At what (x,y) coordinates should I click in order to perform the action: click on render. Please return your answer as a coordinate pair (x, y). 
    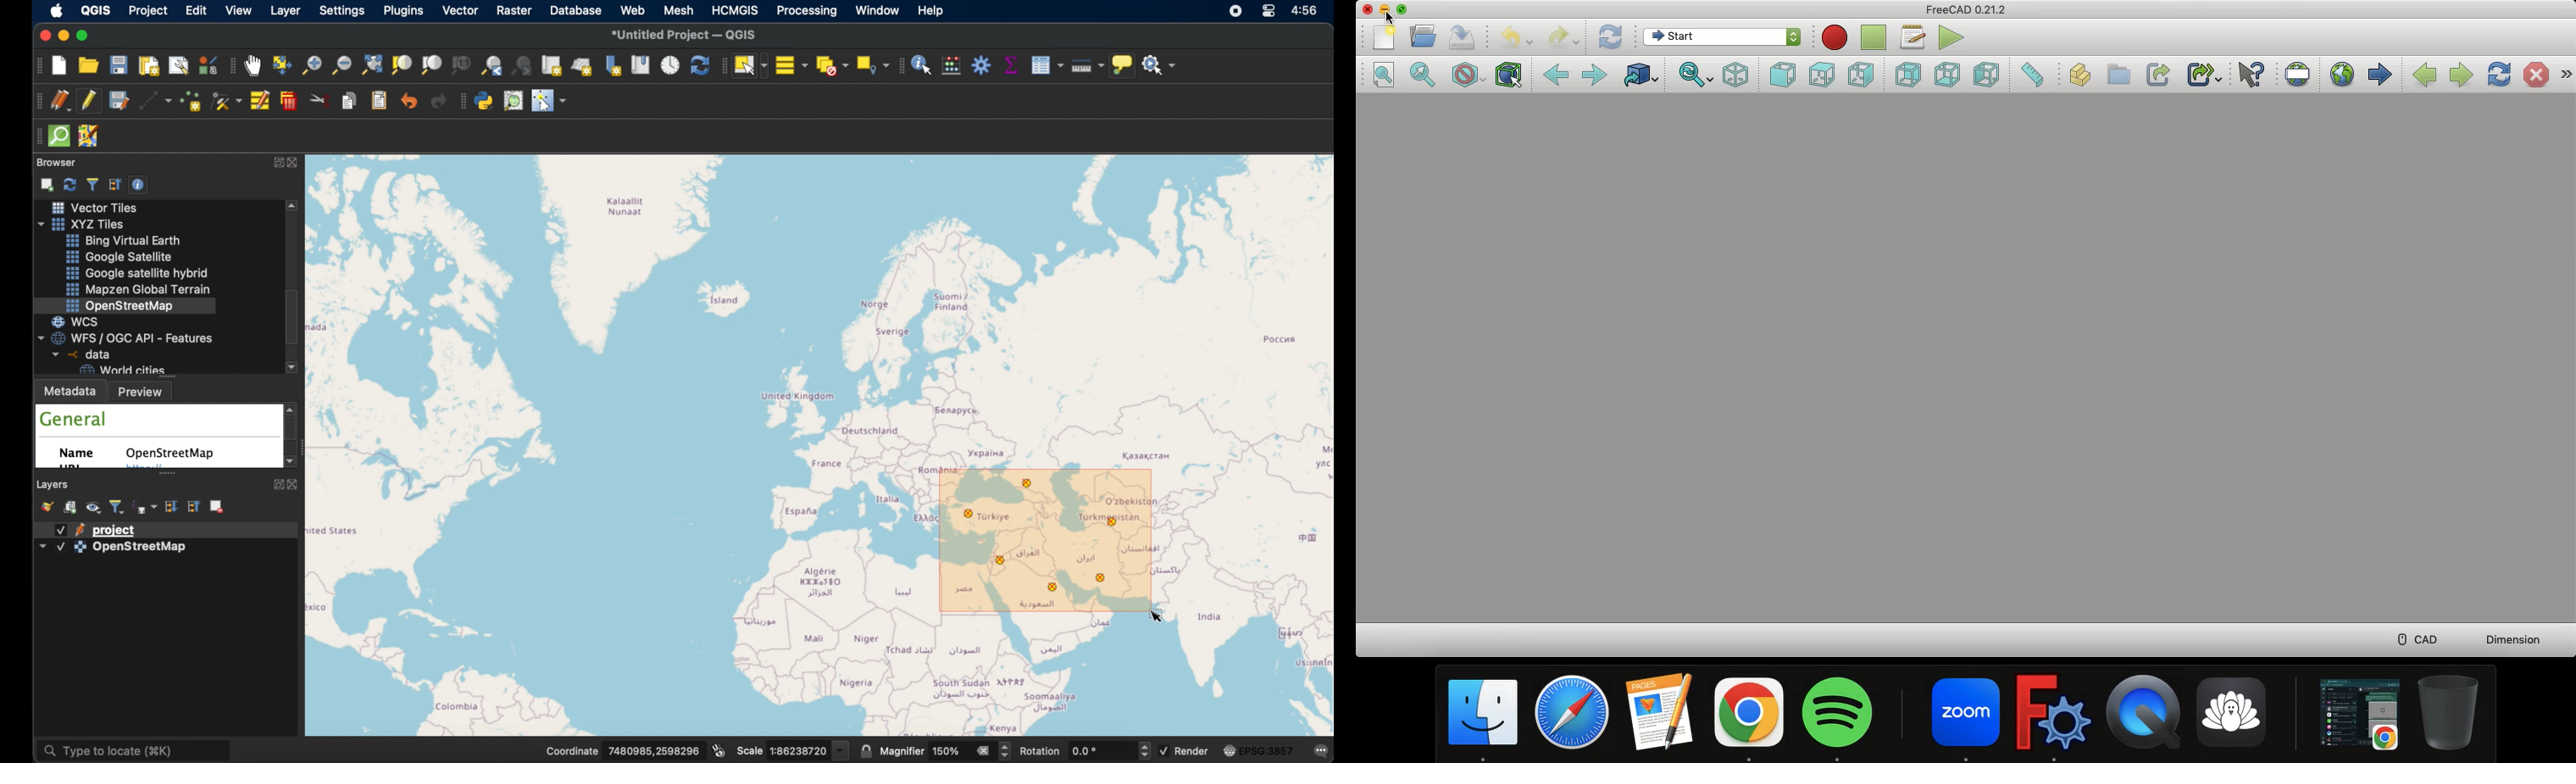
    Looking at the image, I should click on (1193, 750).